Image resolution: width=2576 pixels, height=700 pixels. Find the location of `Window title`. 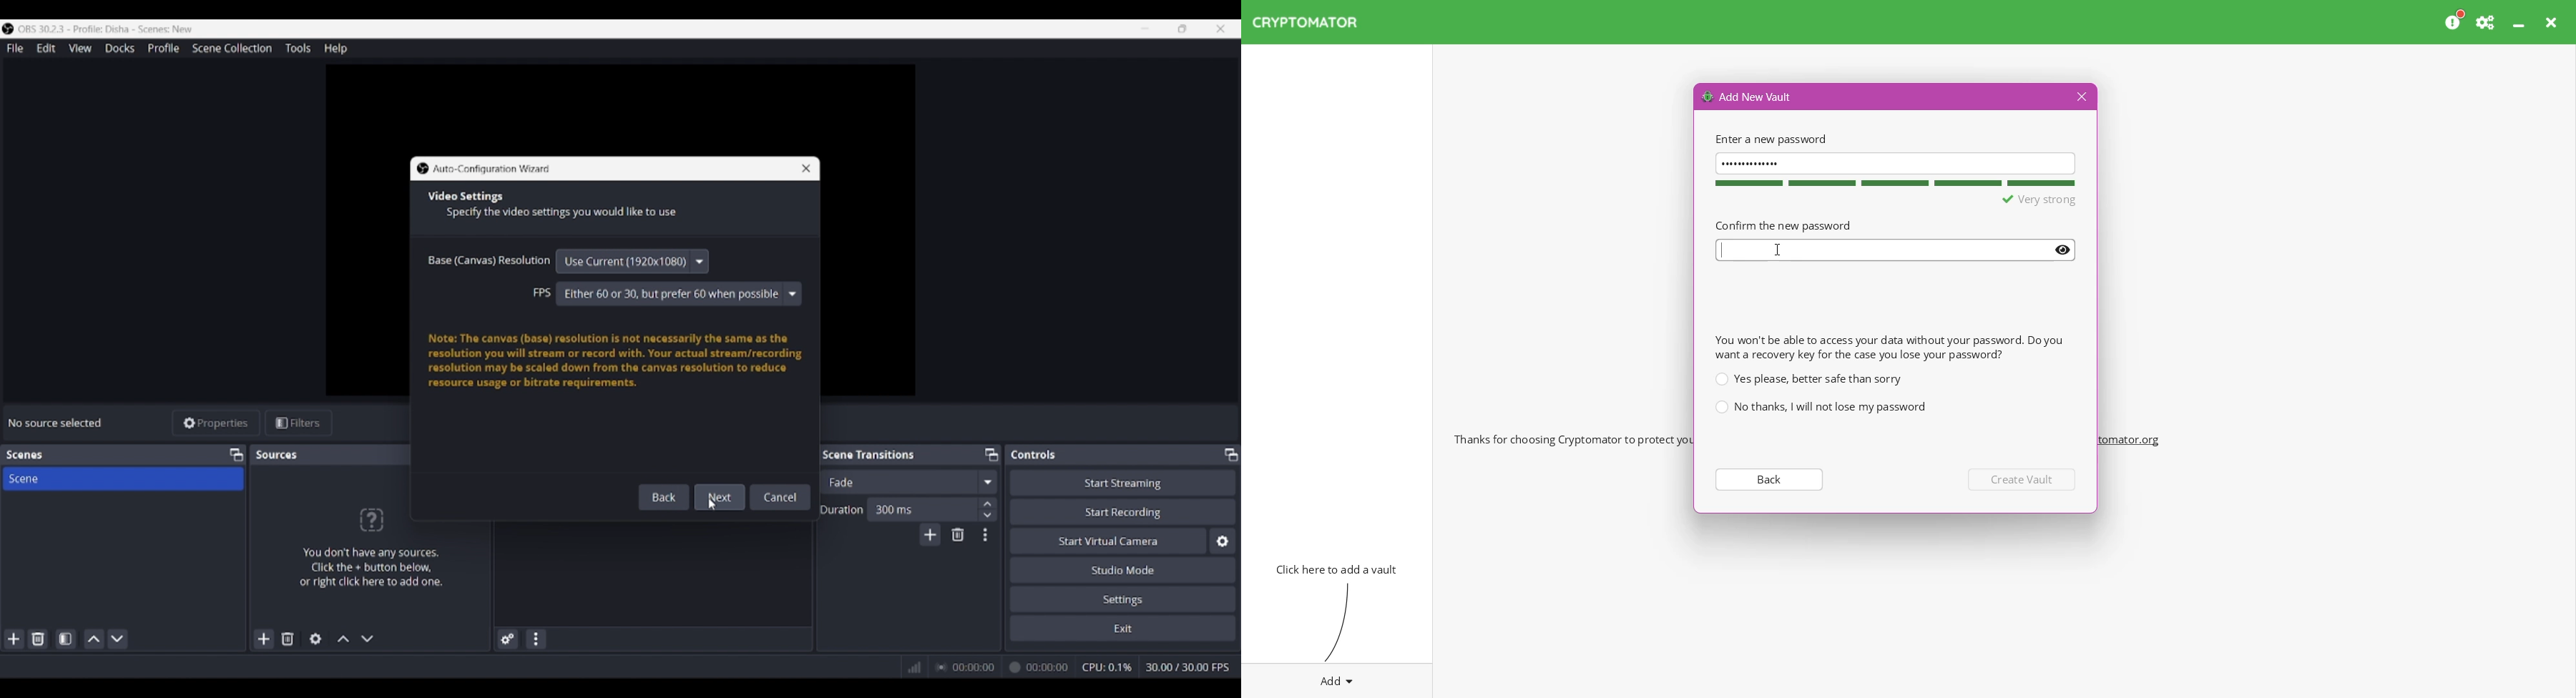

Window title is located at coordinates (492, 169).